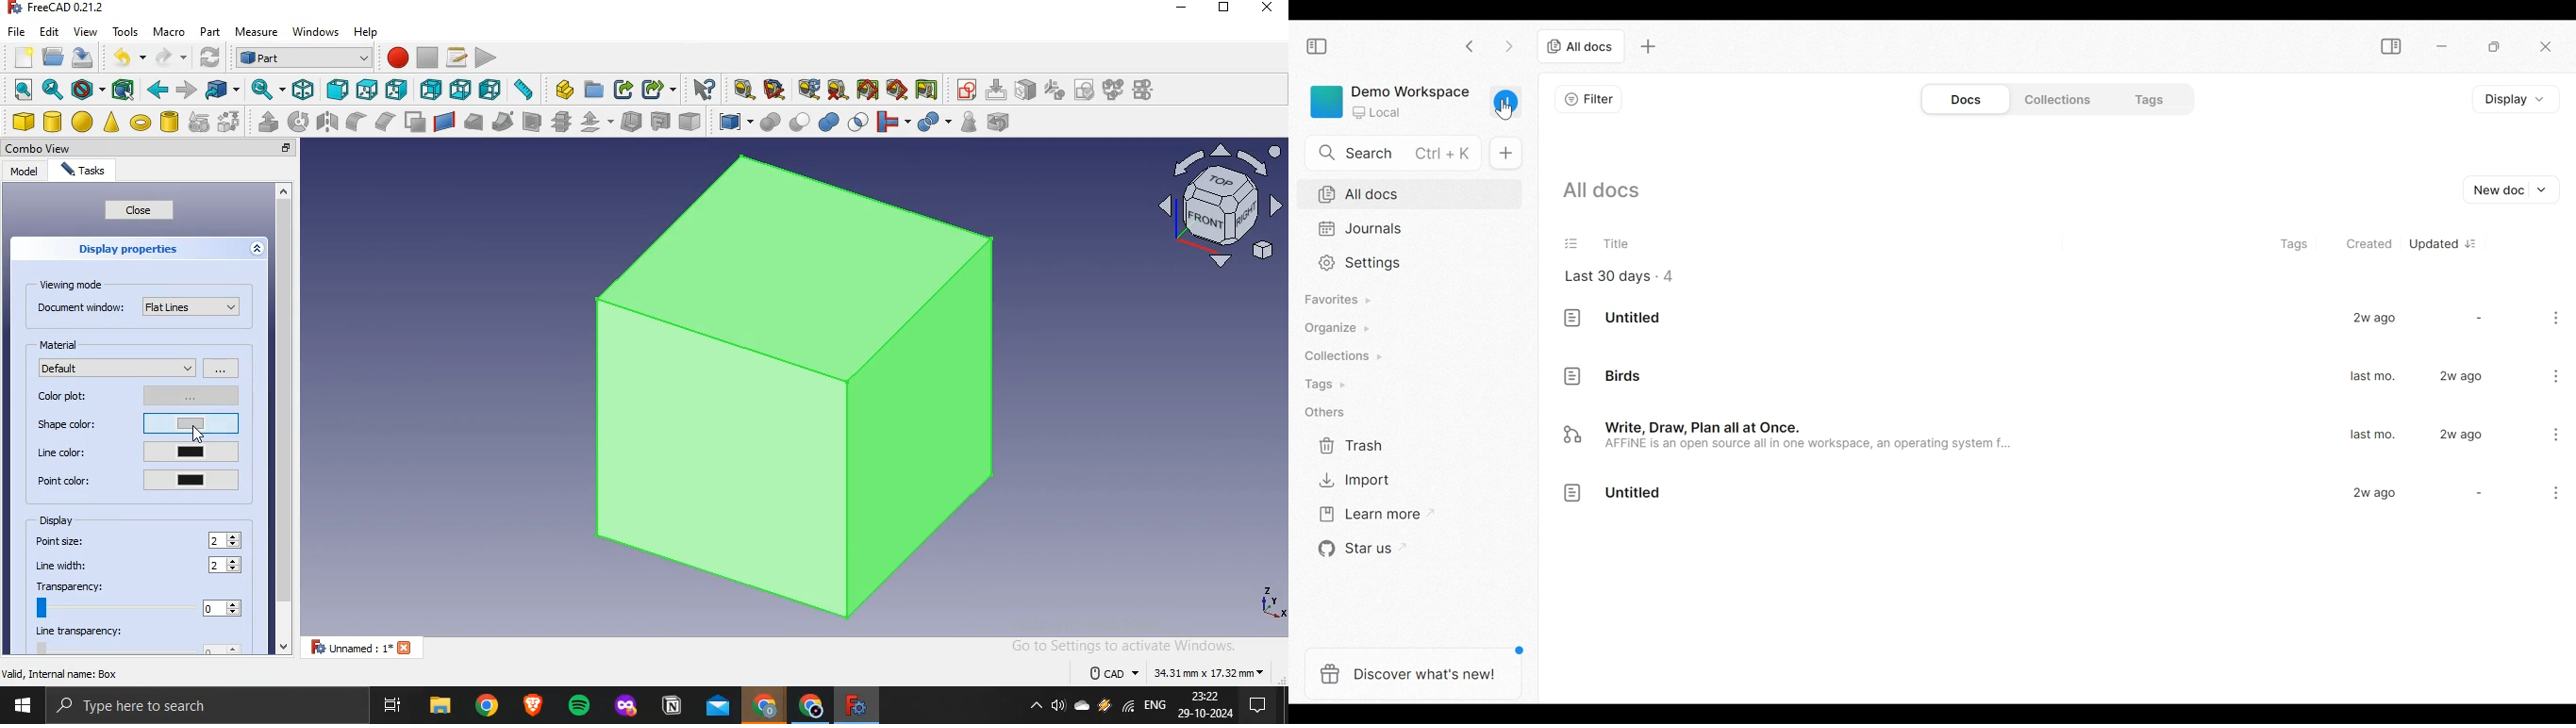 The width and height of the screenshot is (2576, 728). Describe the element at coordinates (357, 122) in the screenshot. I see `fillet` at that location.